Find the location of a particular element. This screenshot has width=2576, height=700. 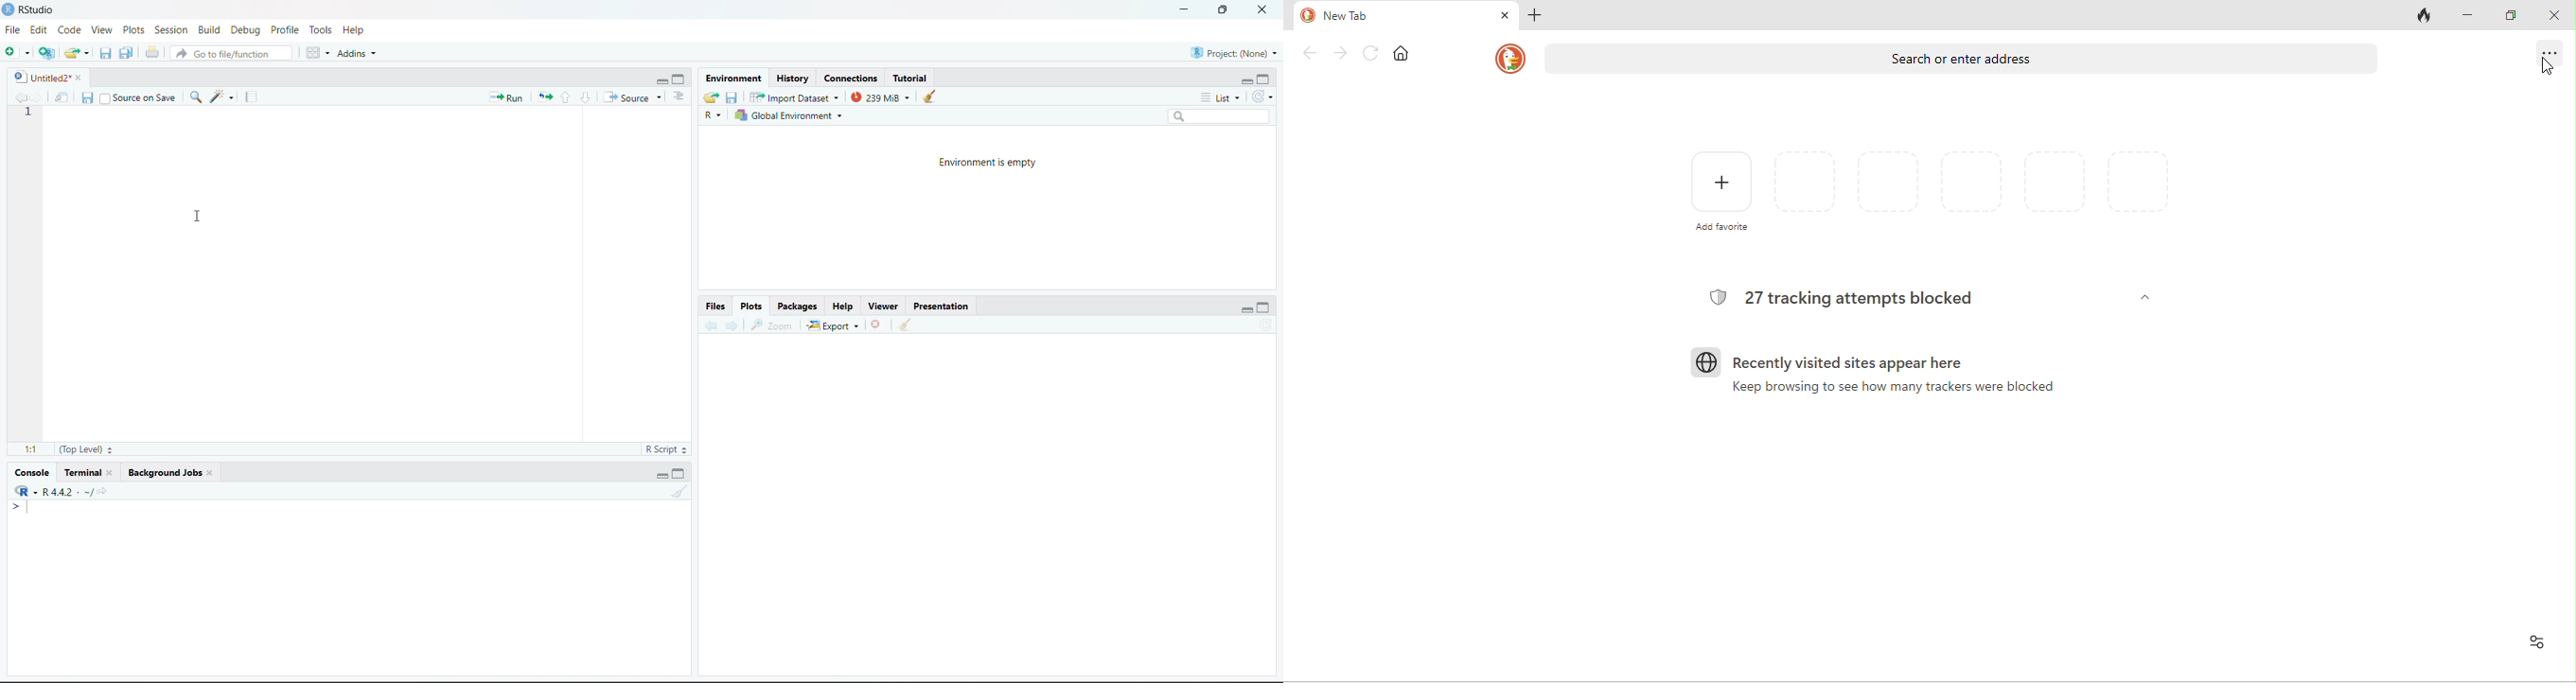

Close is located at coordinates (1260, 11).